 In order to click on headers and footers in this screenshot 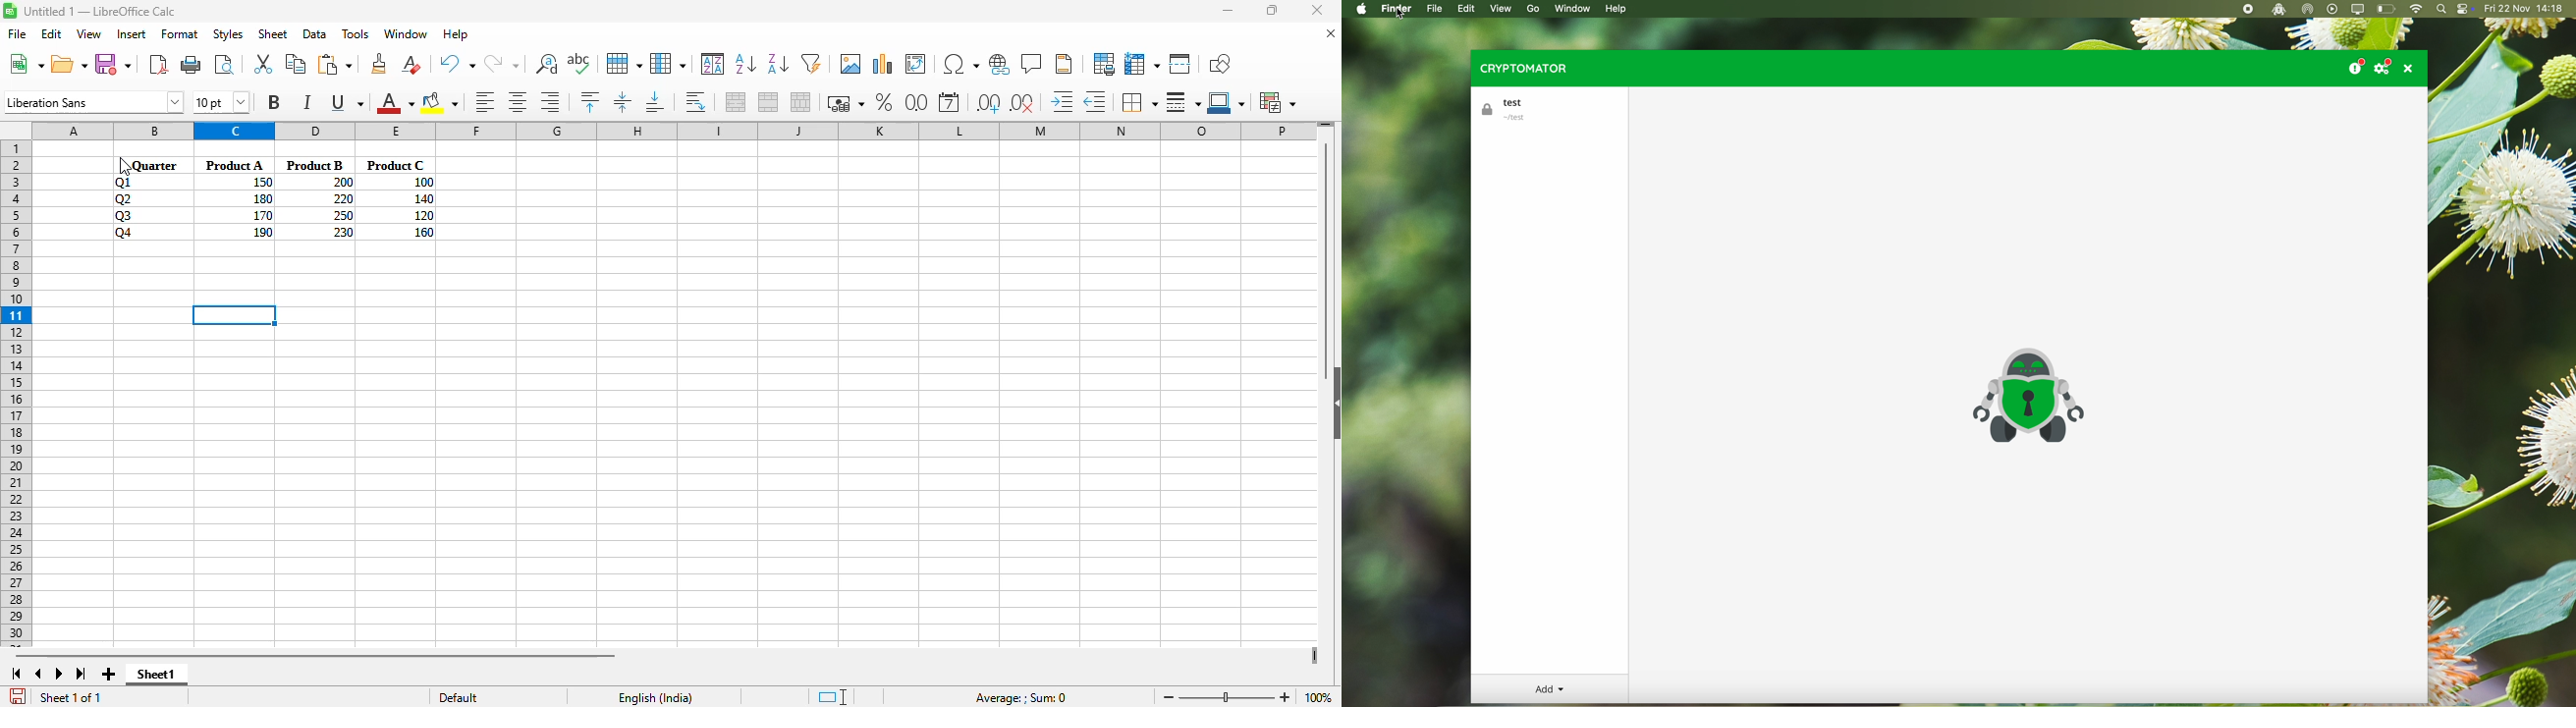, I will do `click(1064, 64)`.